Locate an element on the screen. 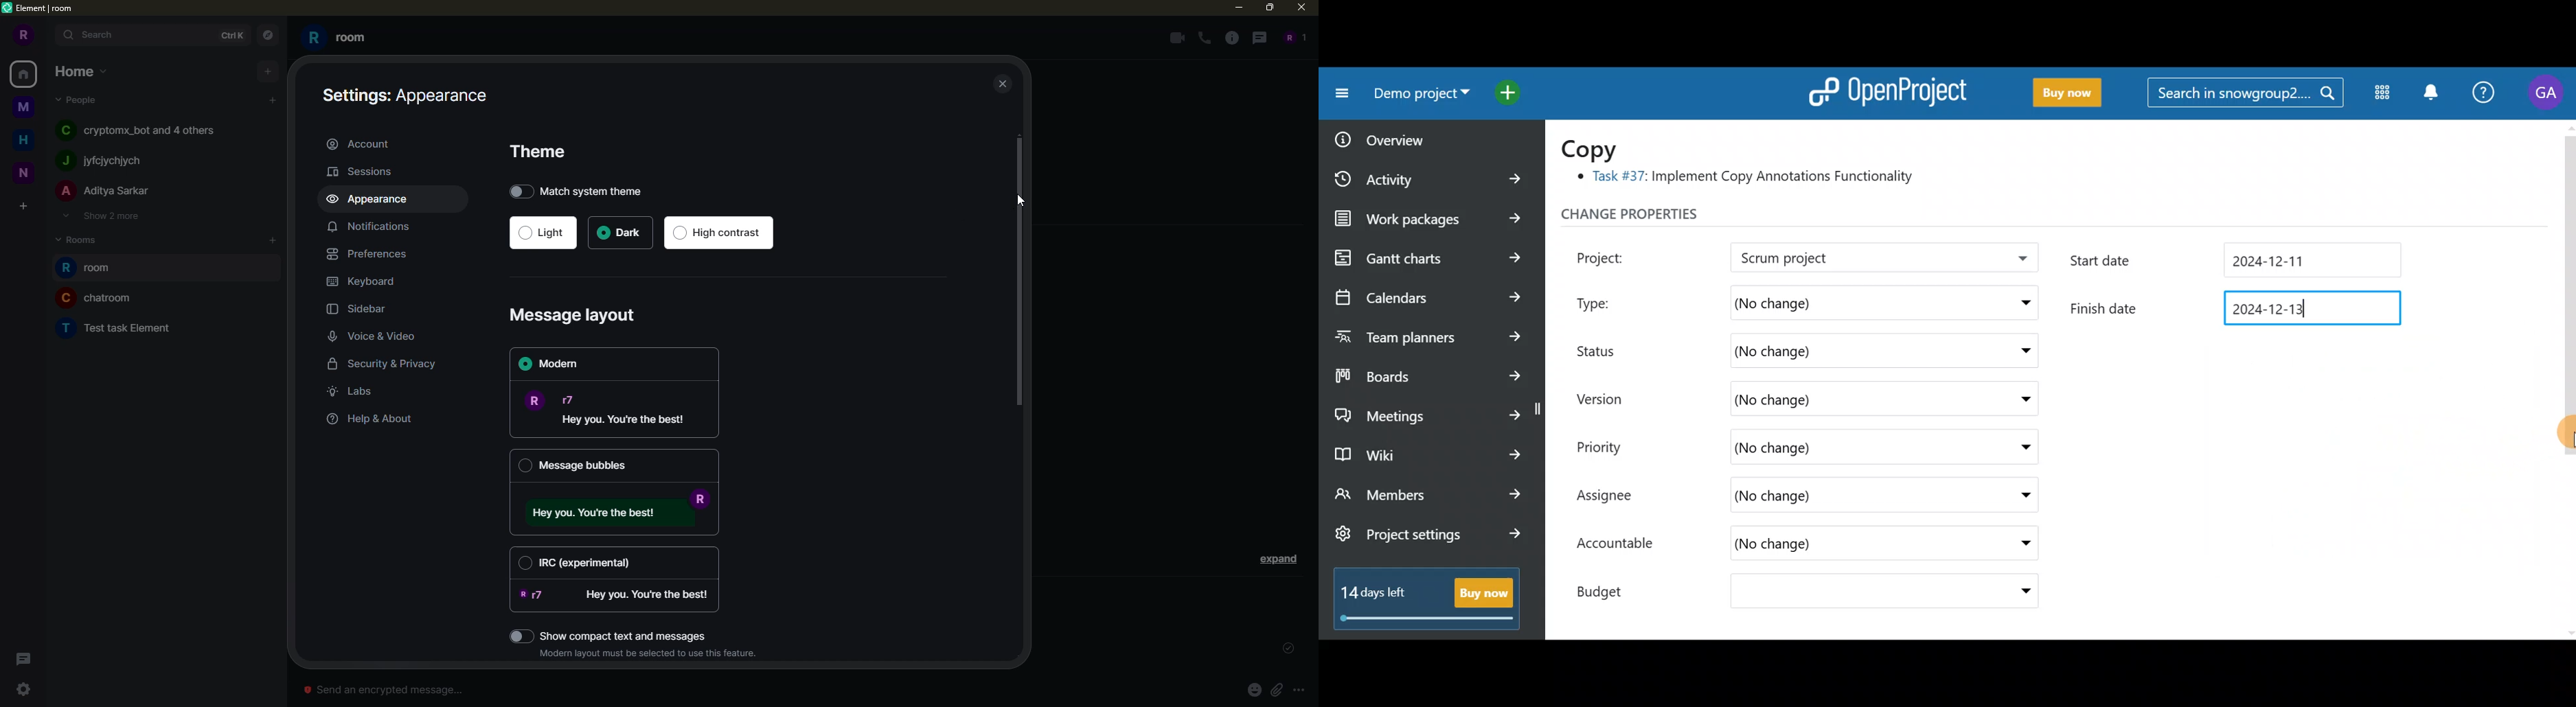 This screenshot has height=728, width=2576. room is located at coordinates (338, 38).